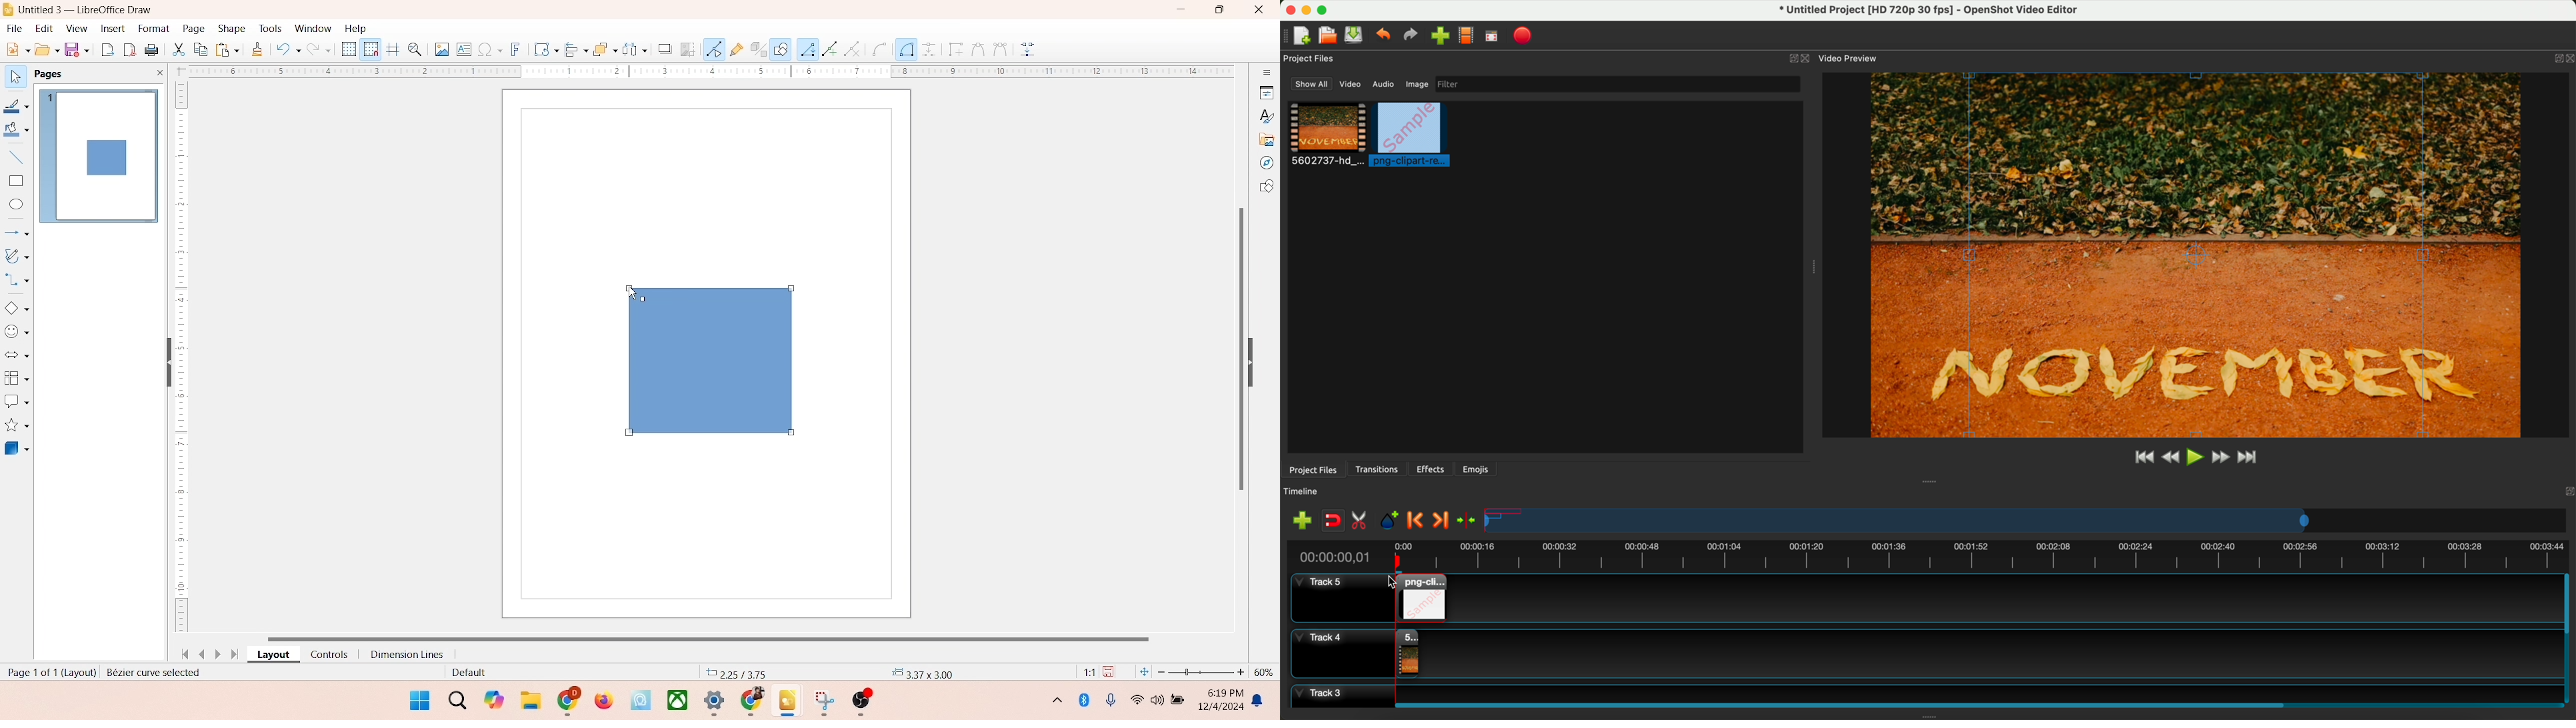 The width and height of the screenshot is (2576, 728). I want to click on click on image, so click(1413, 136).